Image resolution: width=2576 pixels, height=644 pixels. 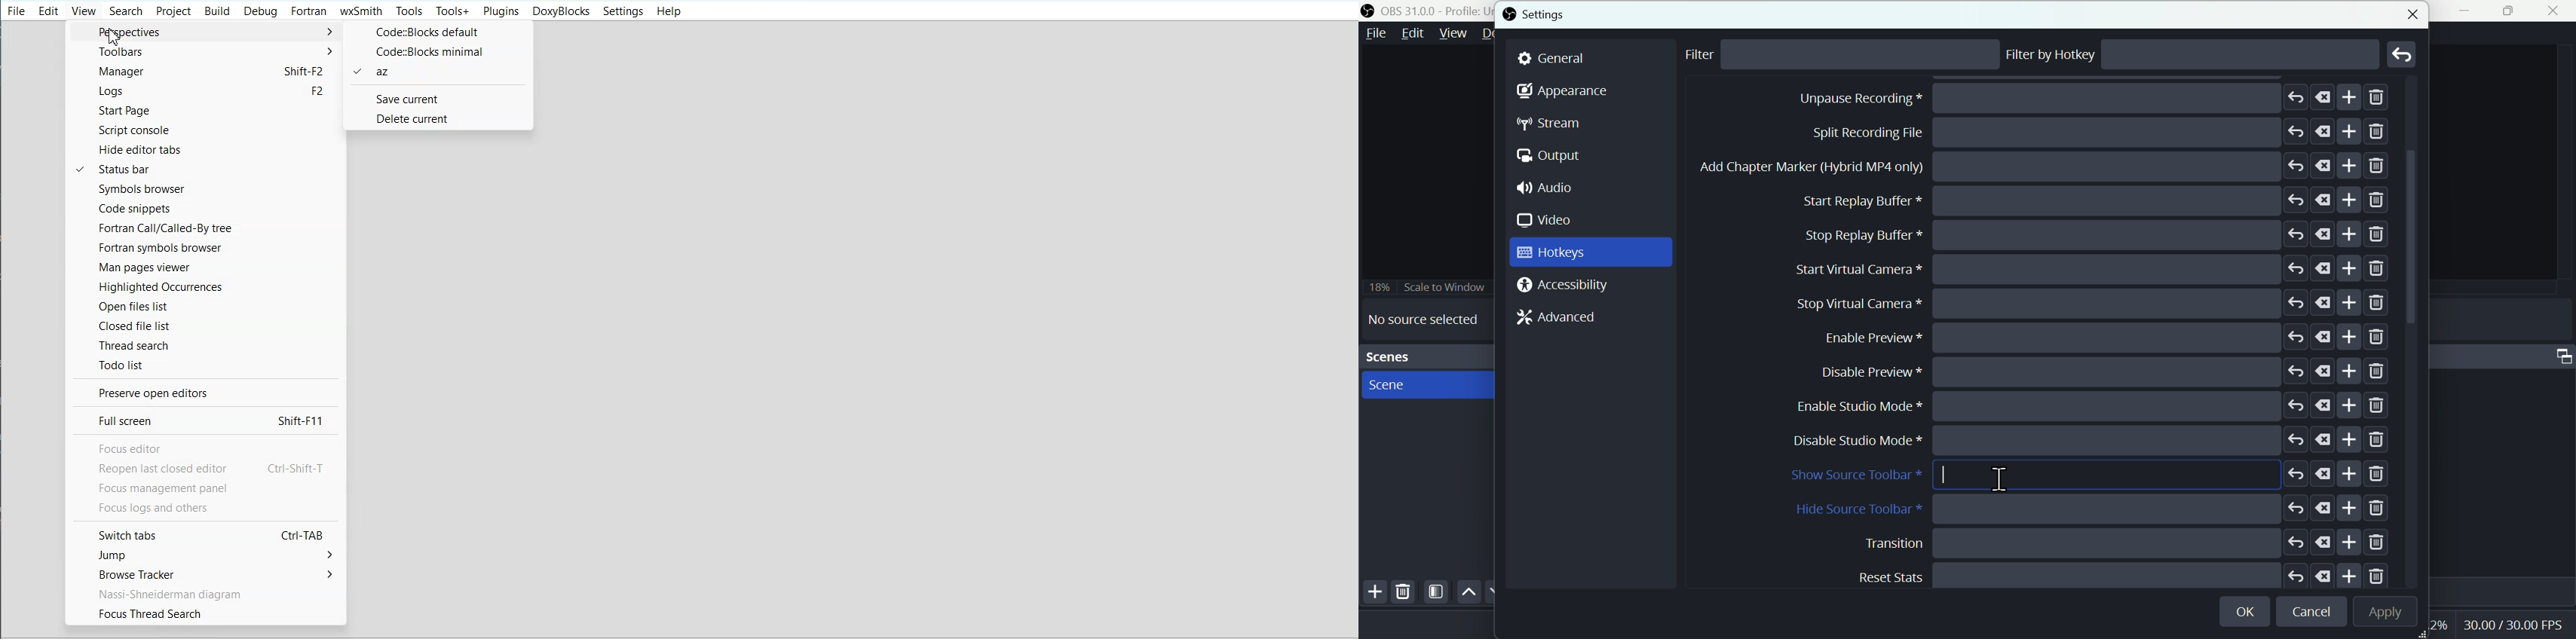 I want to click on Advanced, so click(x=1551, y=320).